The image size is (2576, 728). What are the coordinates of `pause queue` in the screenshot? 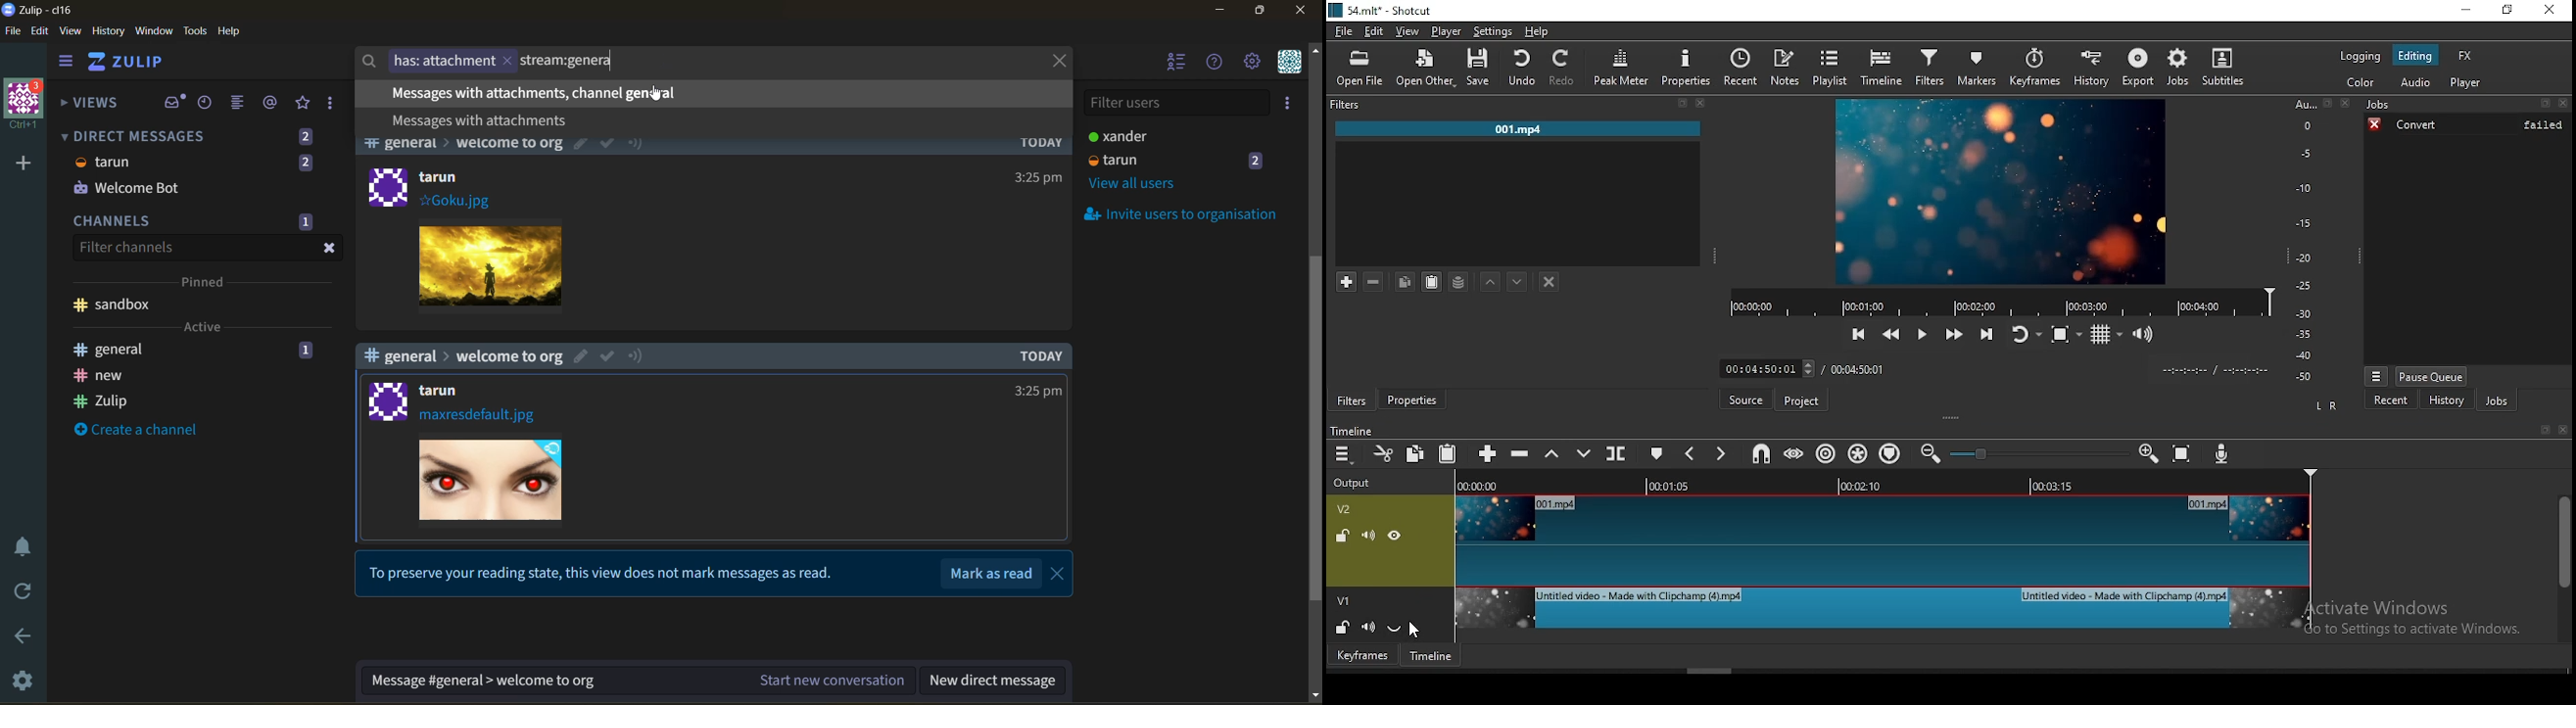 It's located at (2431, 377).